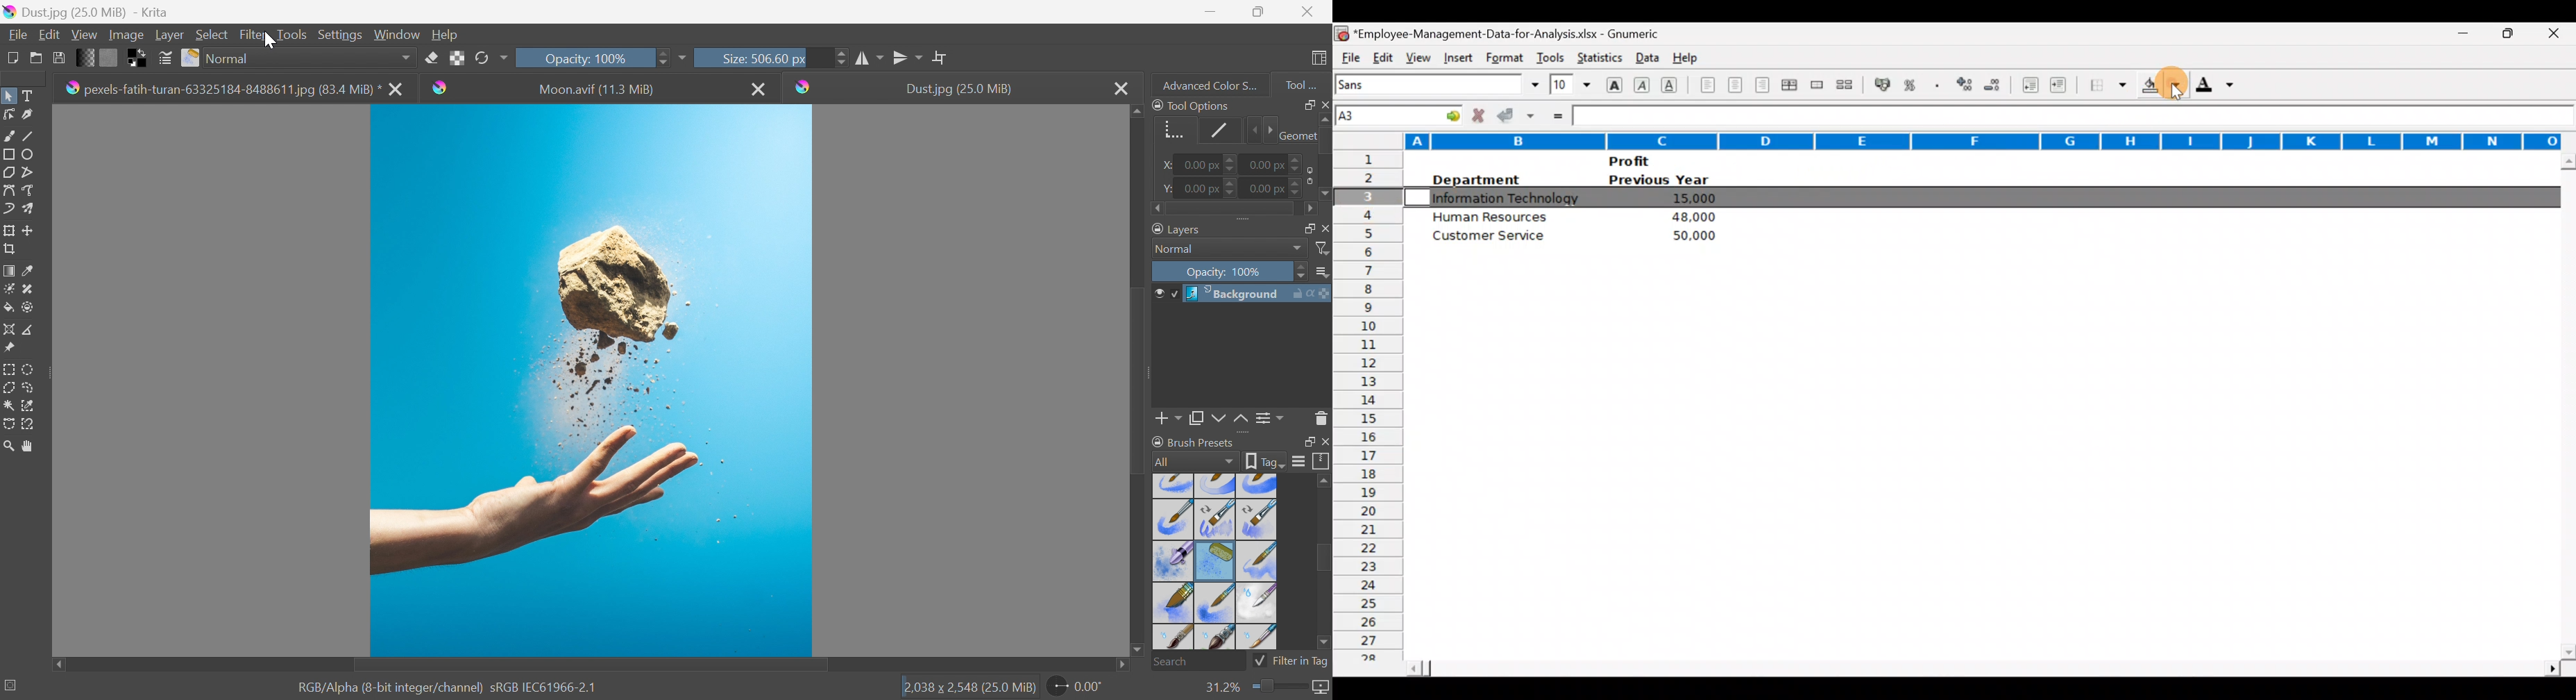  I want to click on Format selection as percentage, so click(1914, 85).